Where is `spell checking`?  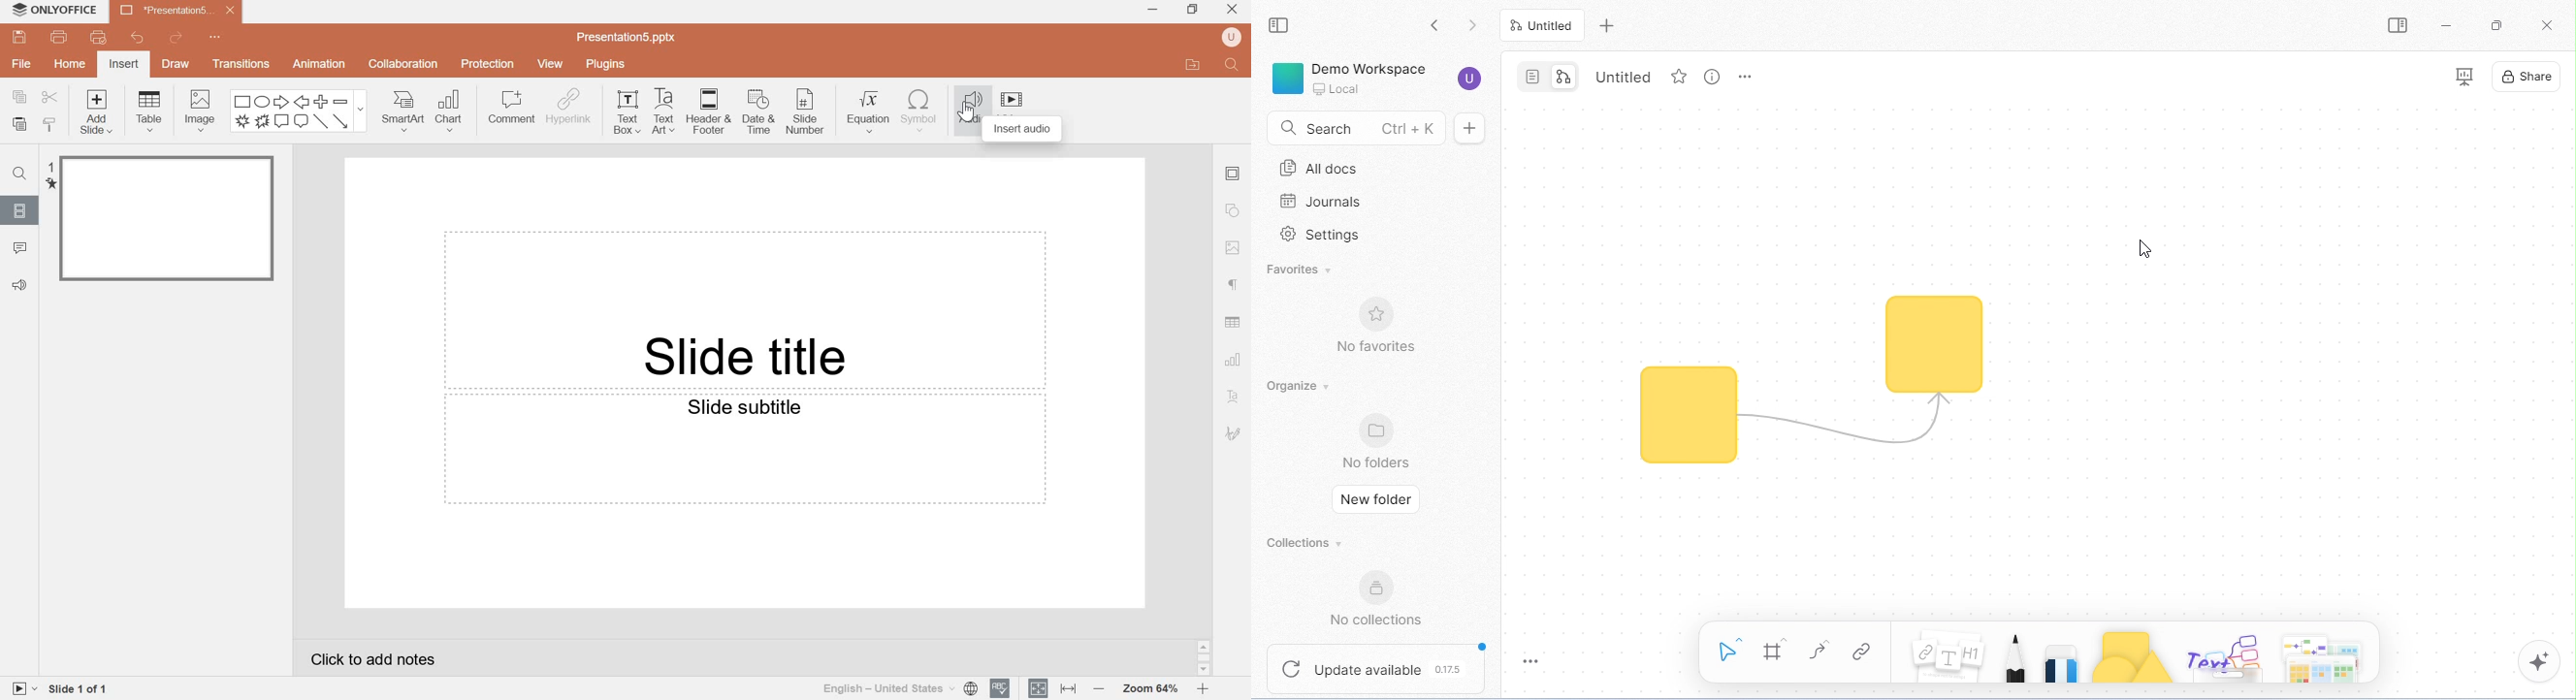 spell checking is located at coordinates (1001, 688).